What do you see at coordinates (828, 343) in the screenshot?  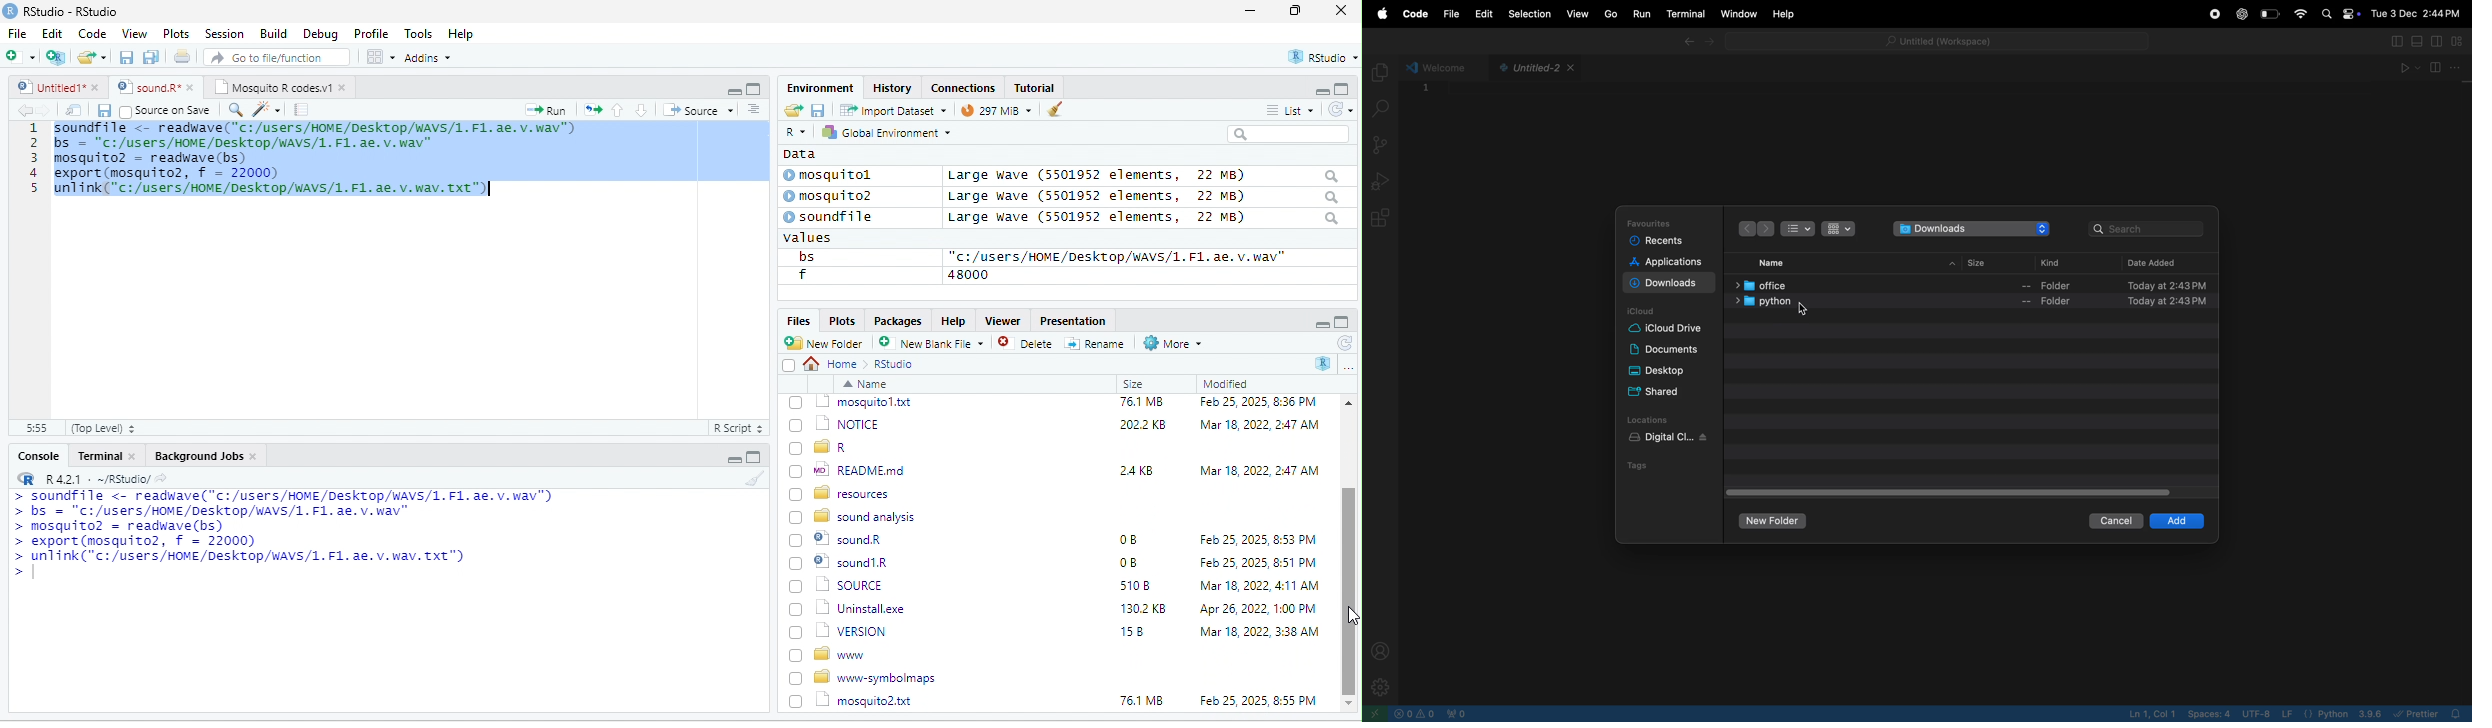 I see `New Folder` at bounding box center [828, 343].